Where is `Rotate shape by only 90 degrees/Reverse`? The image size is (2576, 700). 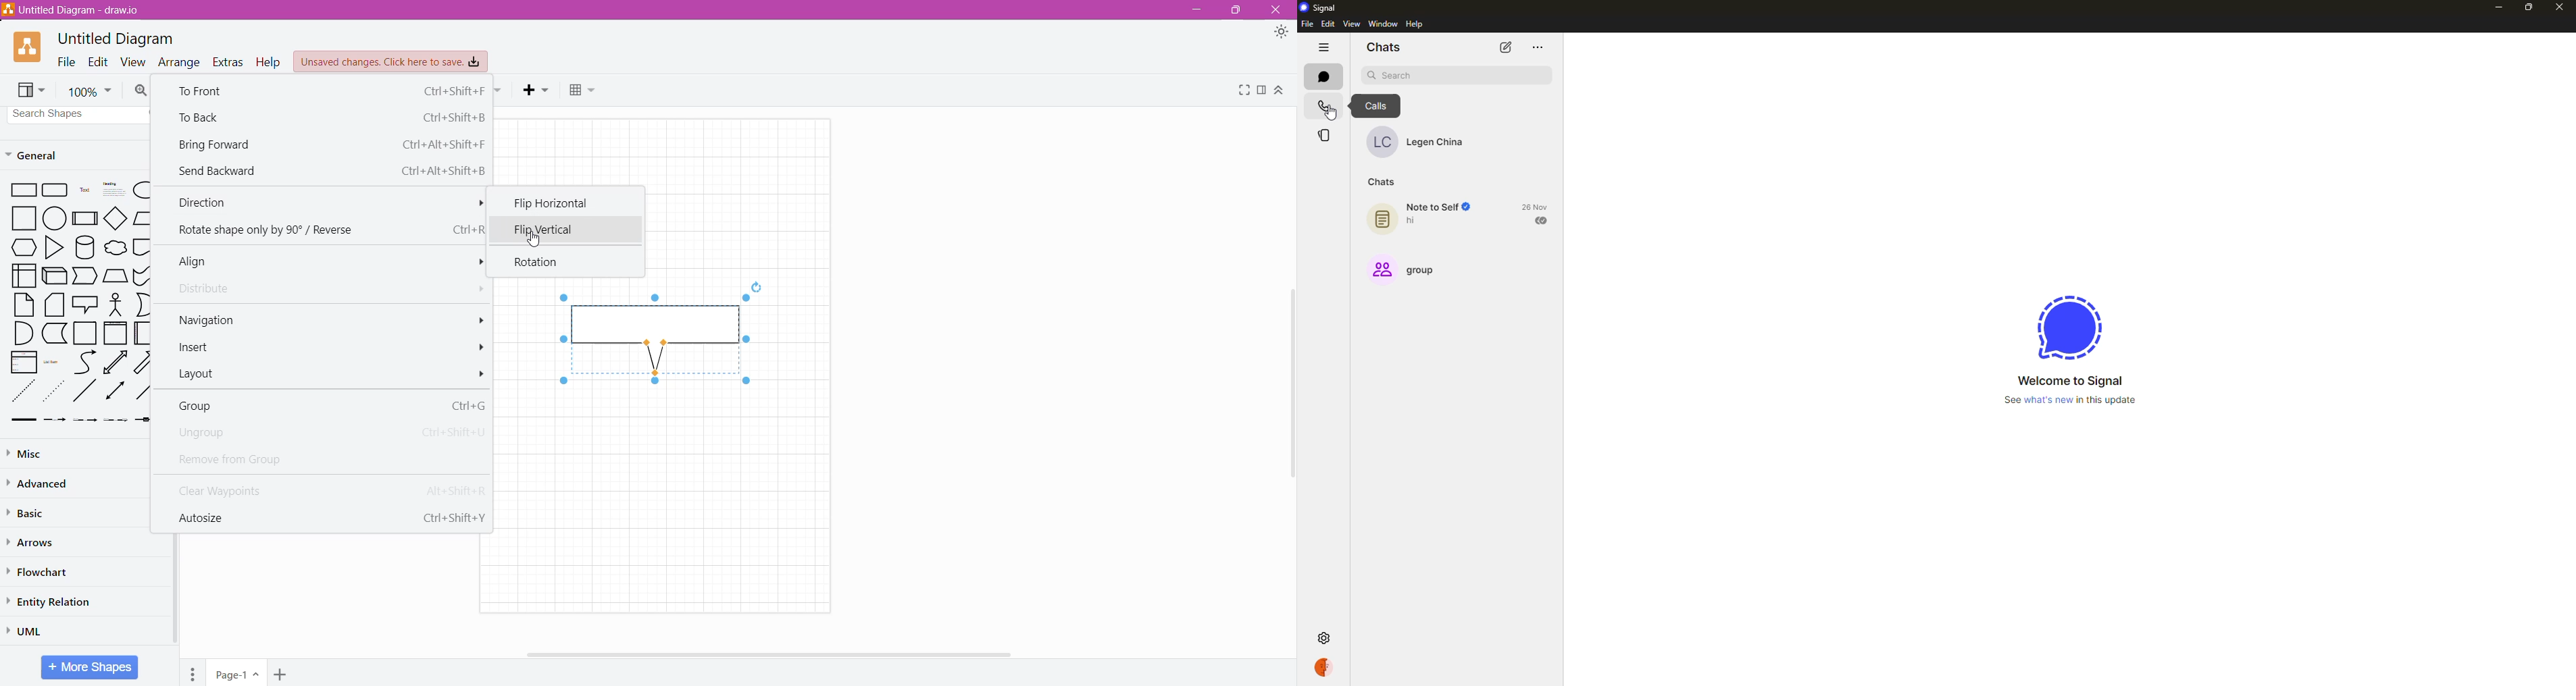
Rotate shape by only 90 degrees/Reverse is located at coordinates (327, 230).